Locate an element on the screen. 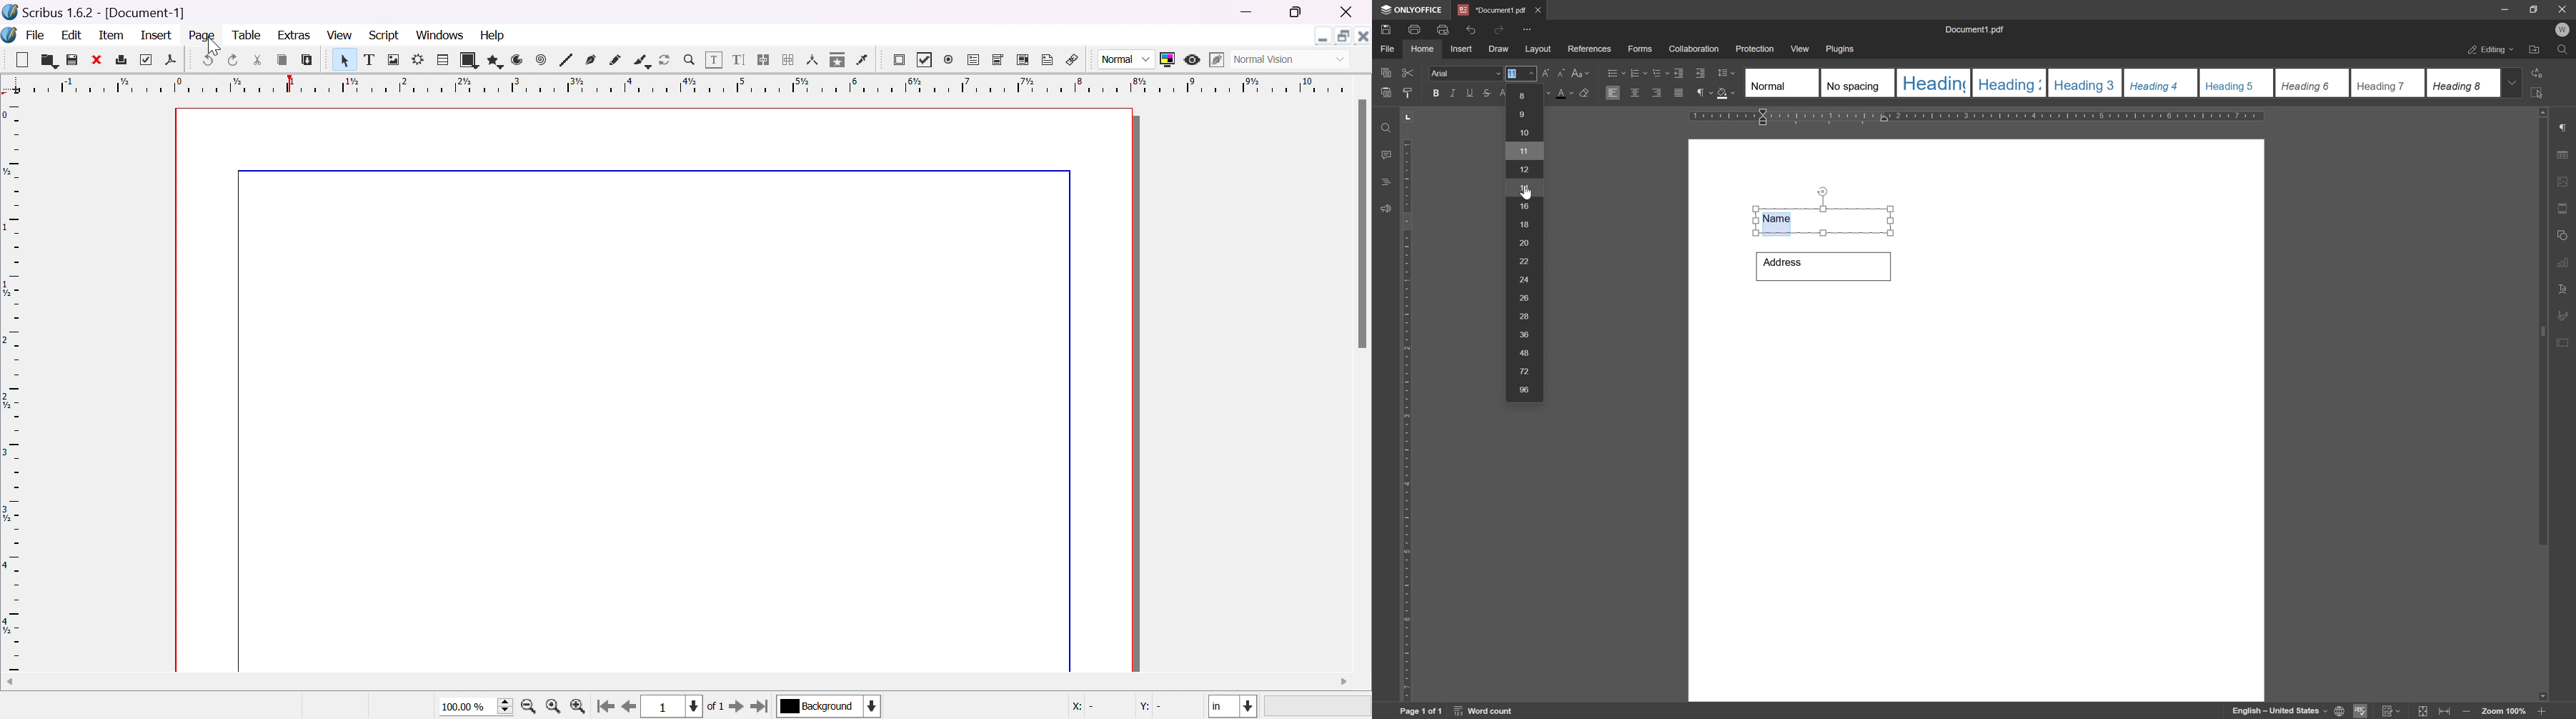  find is located at coordinates (1384, 125).